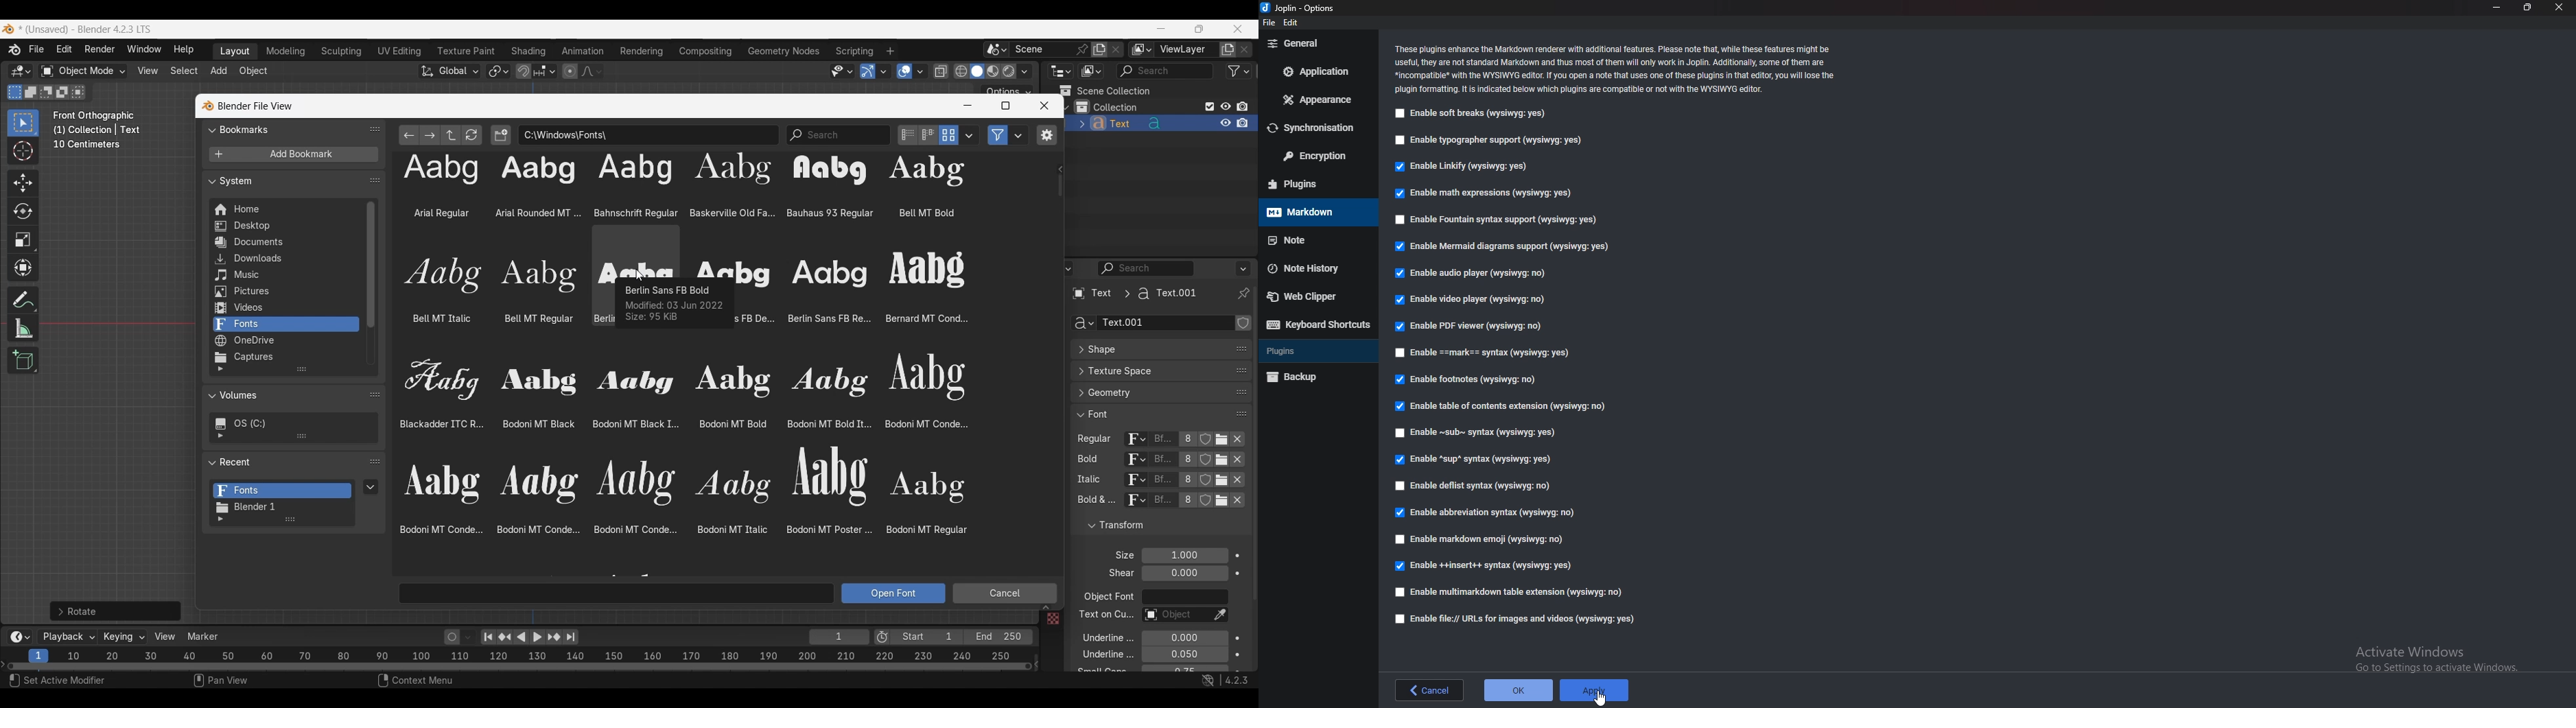  I want to click on Activate Windows
Go to Settings to activate Windows., so click(2435, 654).